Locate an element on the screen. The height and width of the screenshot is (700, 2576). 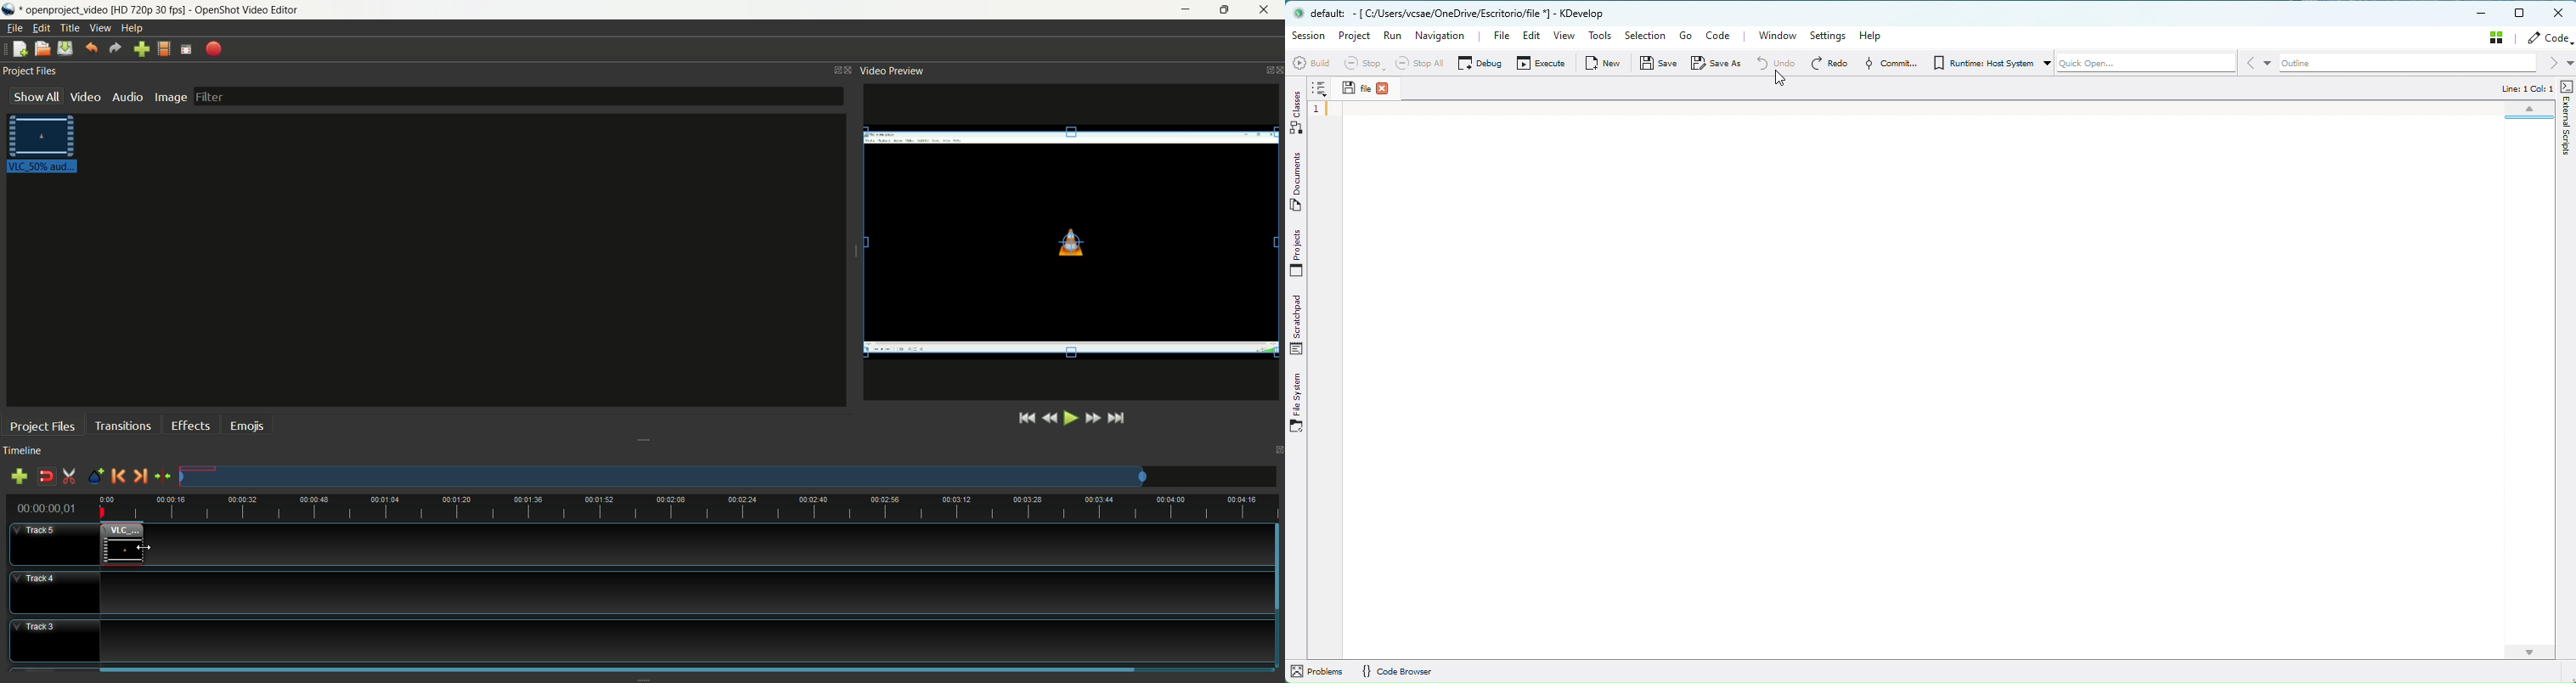
add marker is located at coordinates (96, 475).